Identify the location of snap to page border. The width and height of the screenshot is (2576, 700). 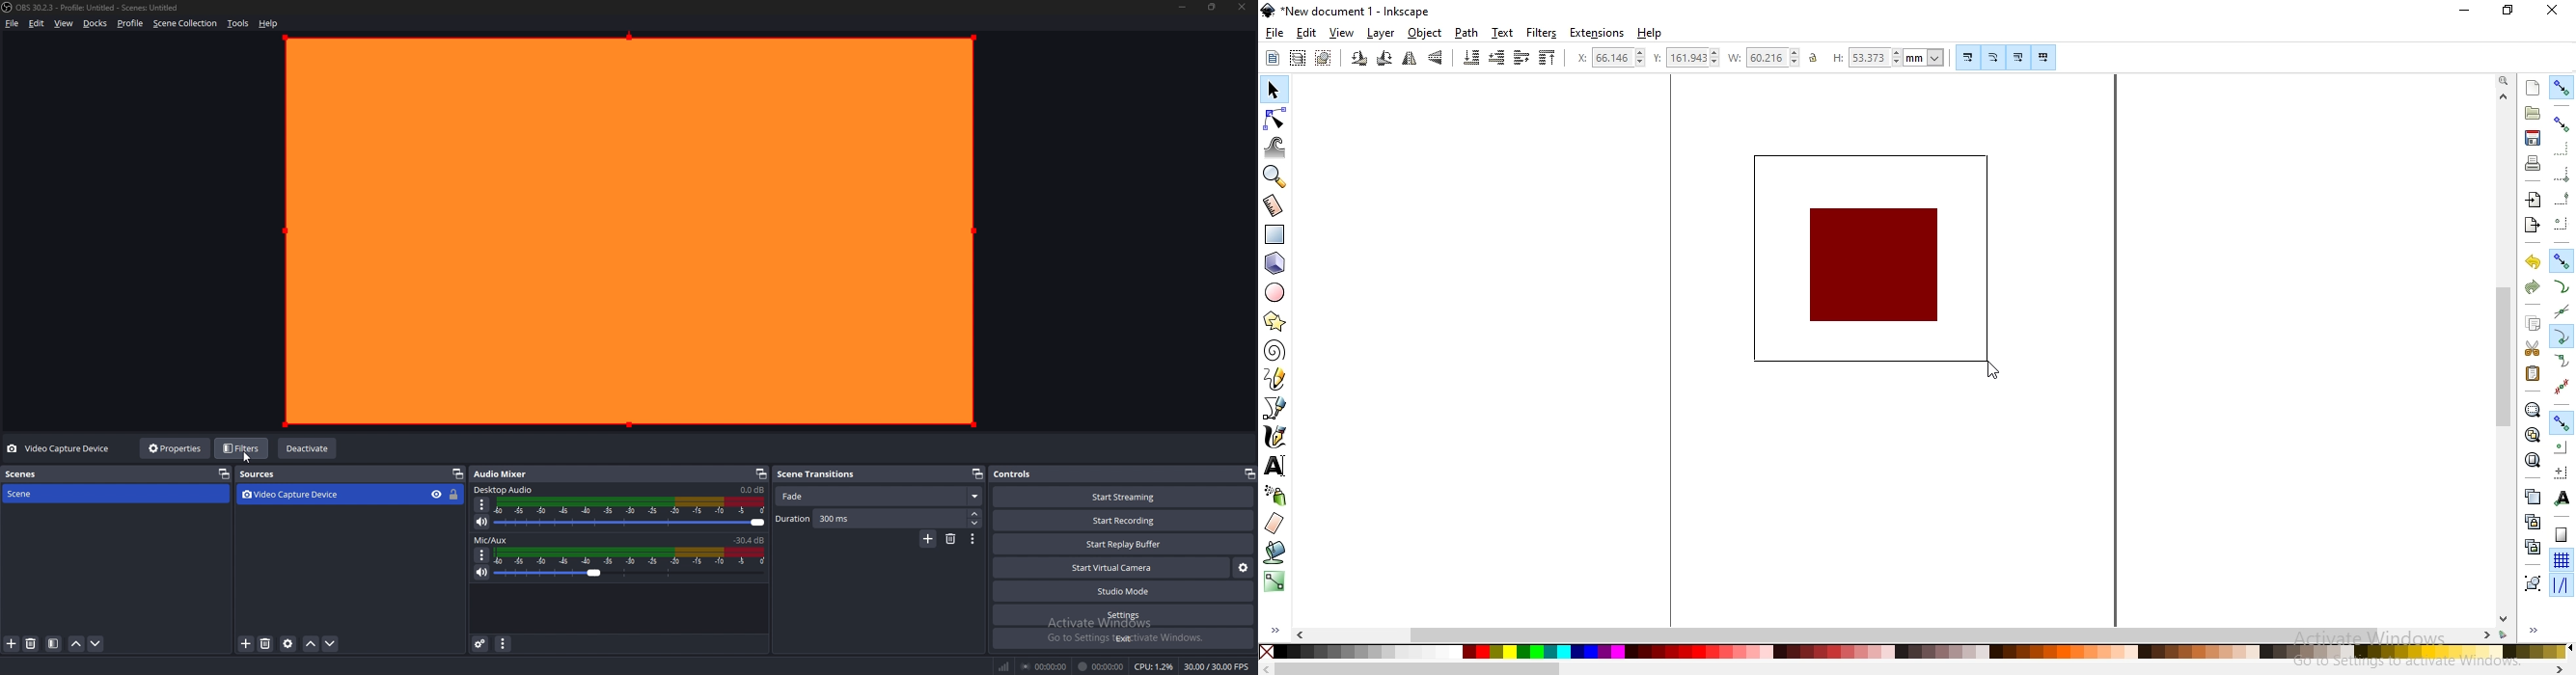
(2561, 535).